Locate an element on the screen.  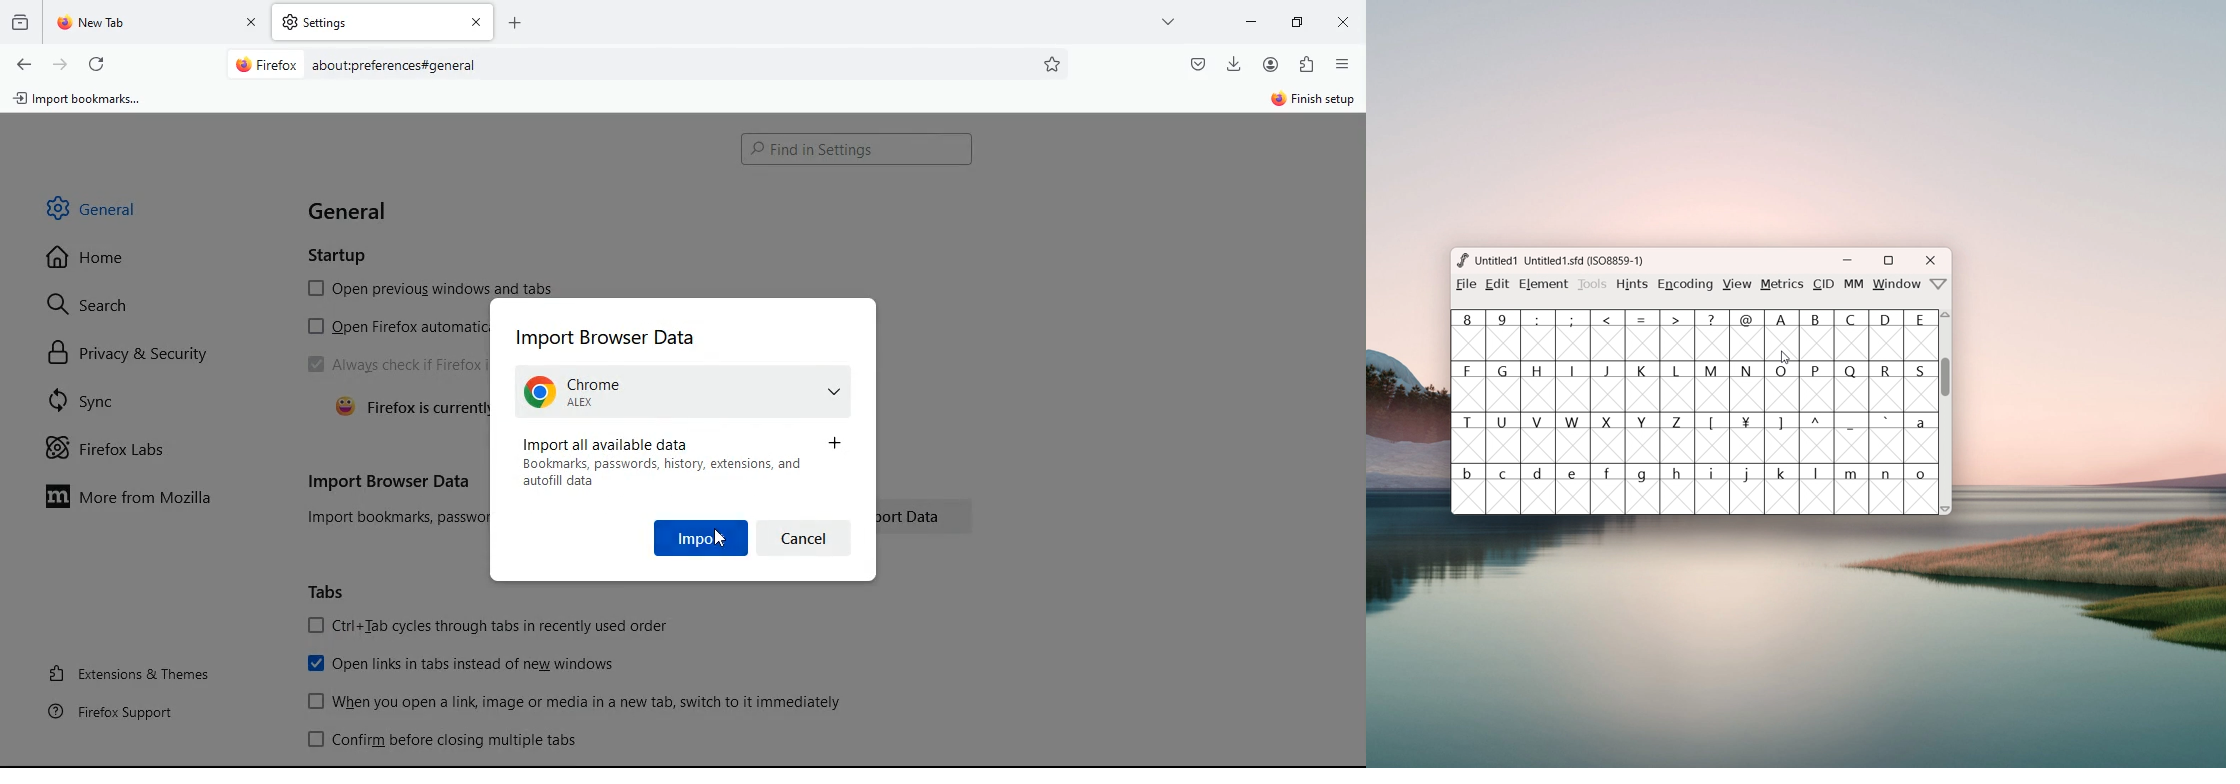
] is located at coordinates (1783, 438).